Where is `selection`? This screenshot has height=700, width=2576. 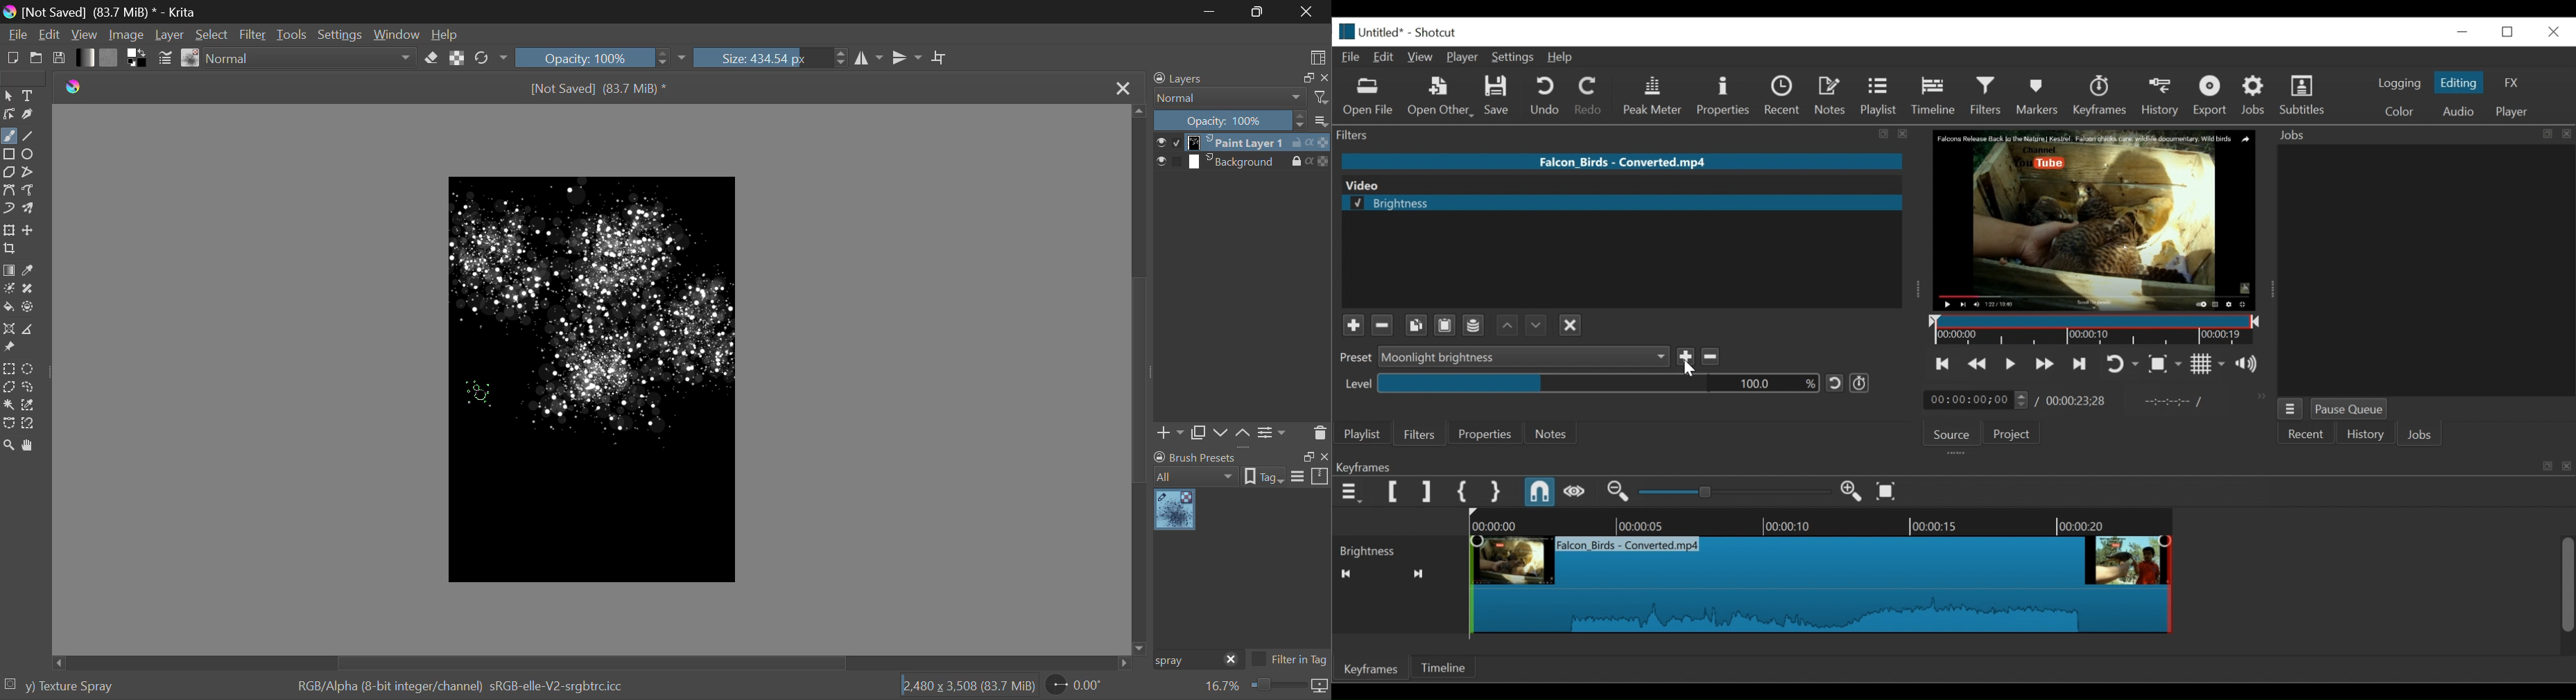 selection is located at coordinates (11, 683).